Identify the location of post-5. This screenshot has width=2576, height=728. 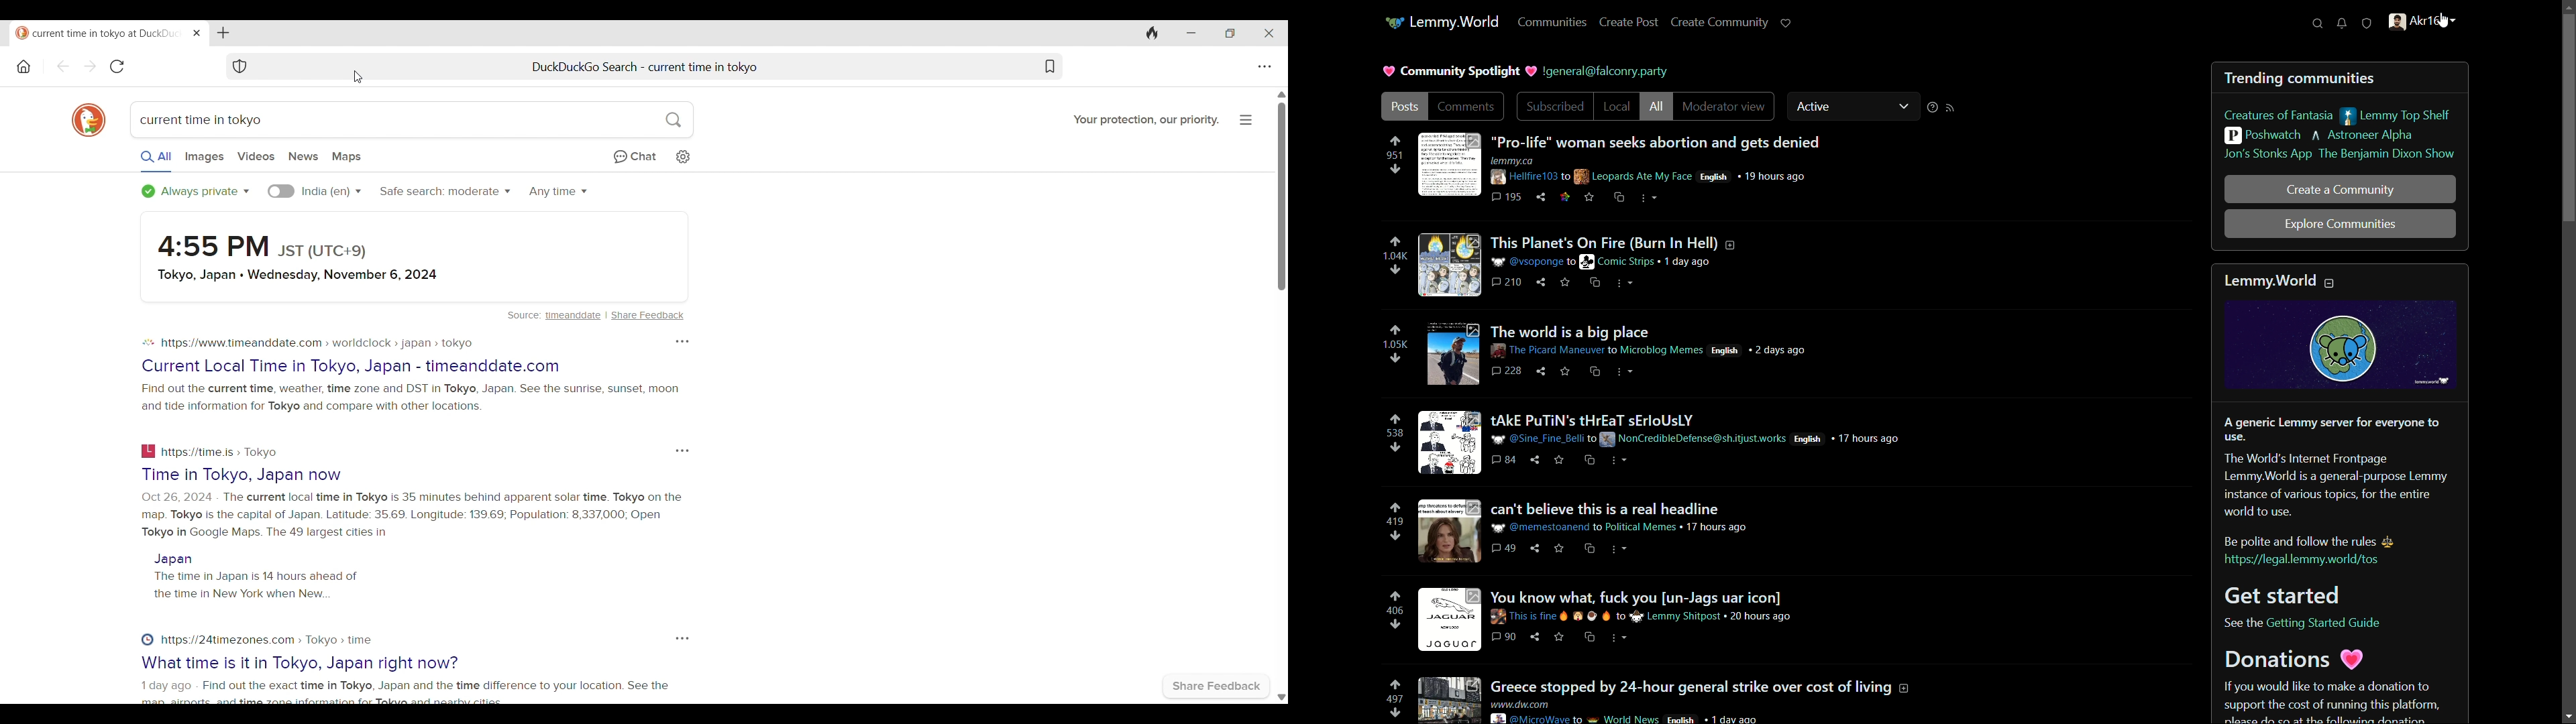
(1582, 530).